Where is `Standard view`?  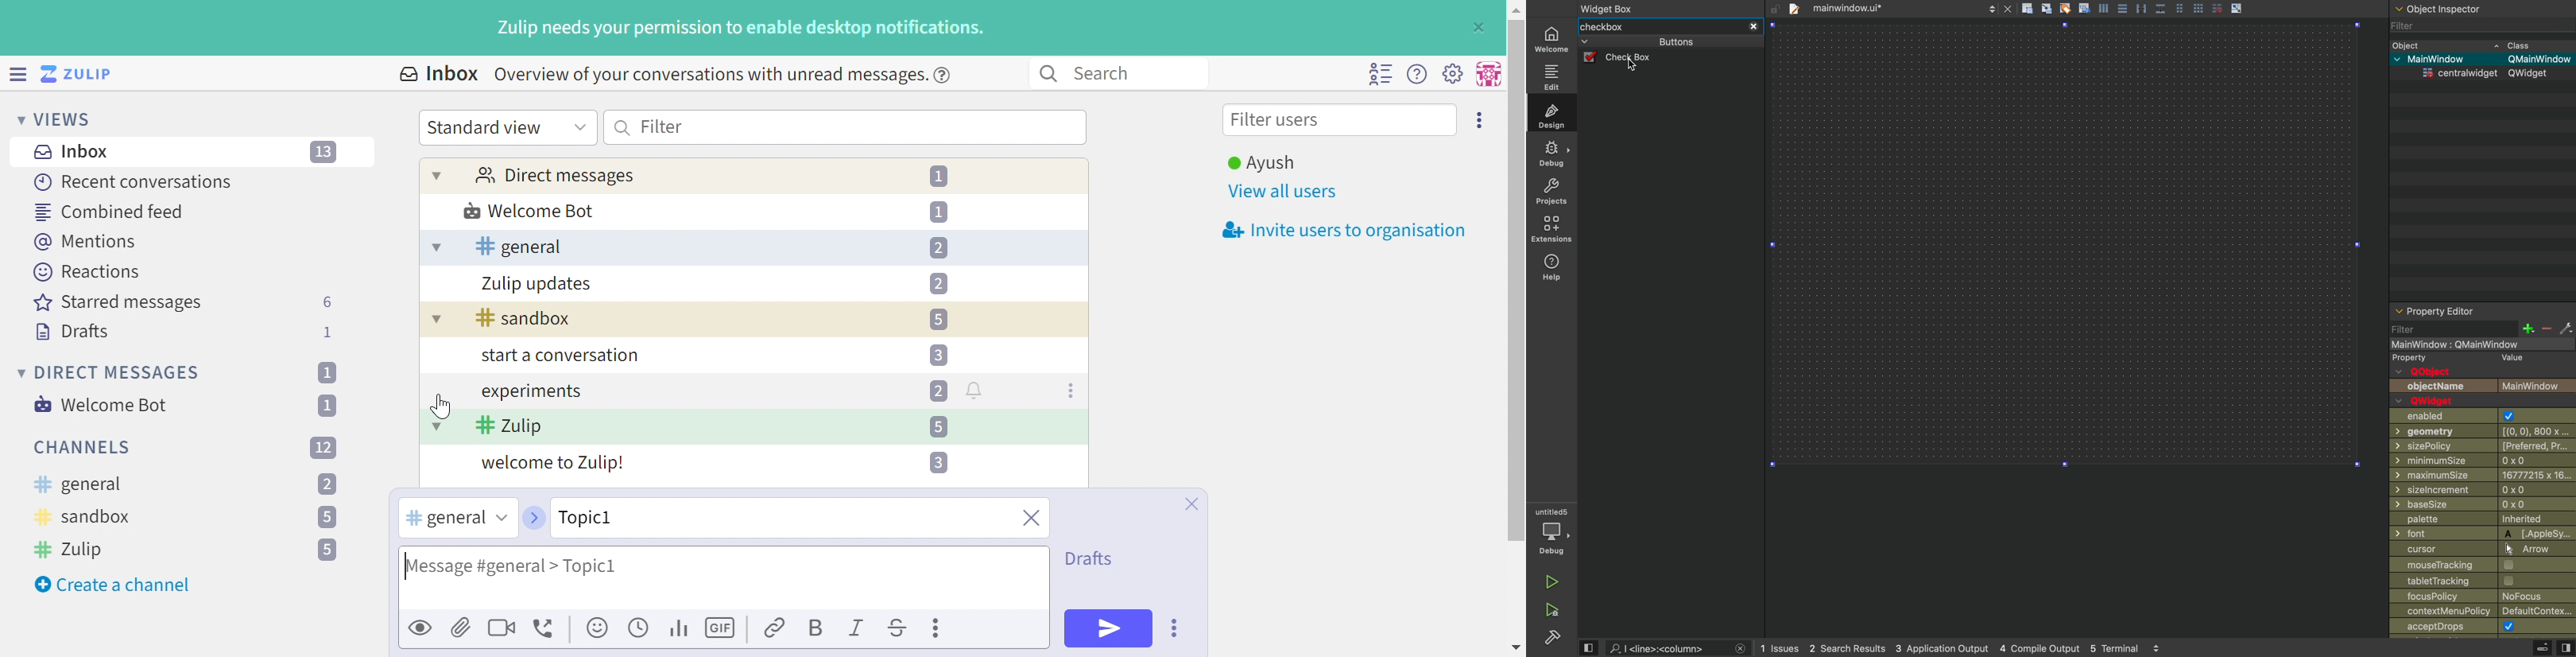
Standard view is located at coordinates (487, 127).